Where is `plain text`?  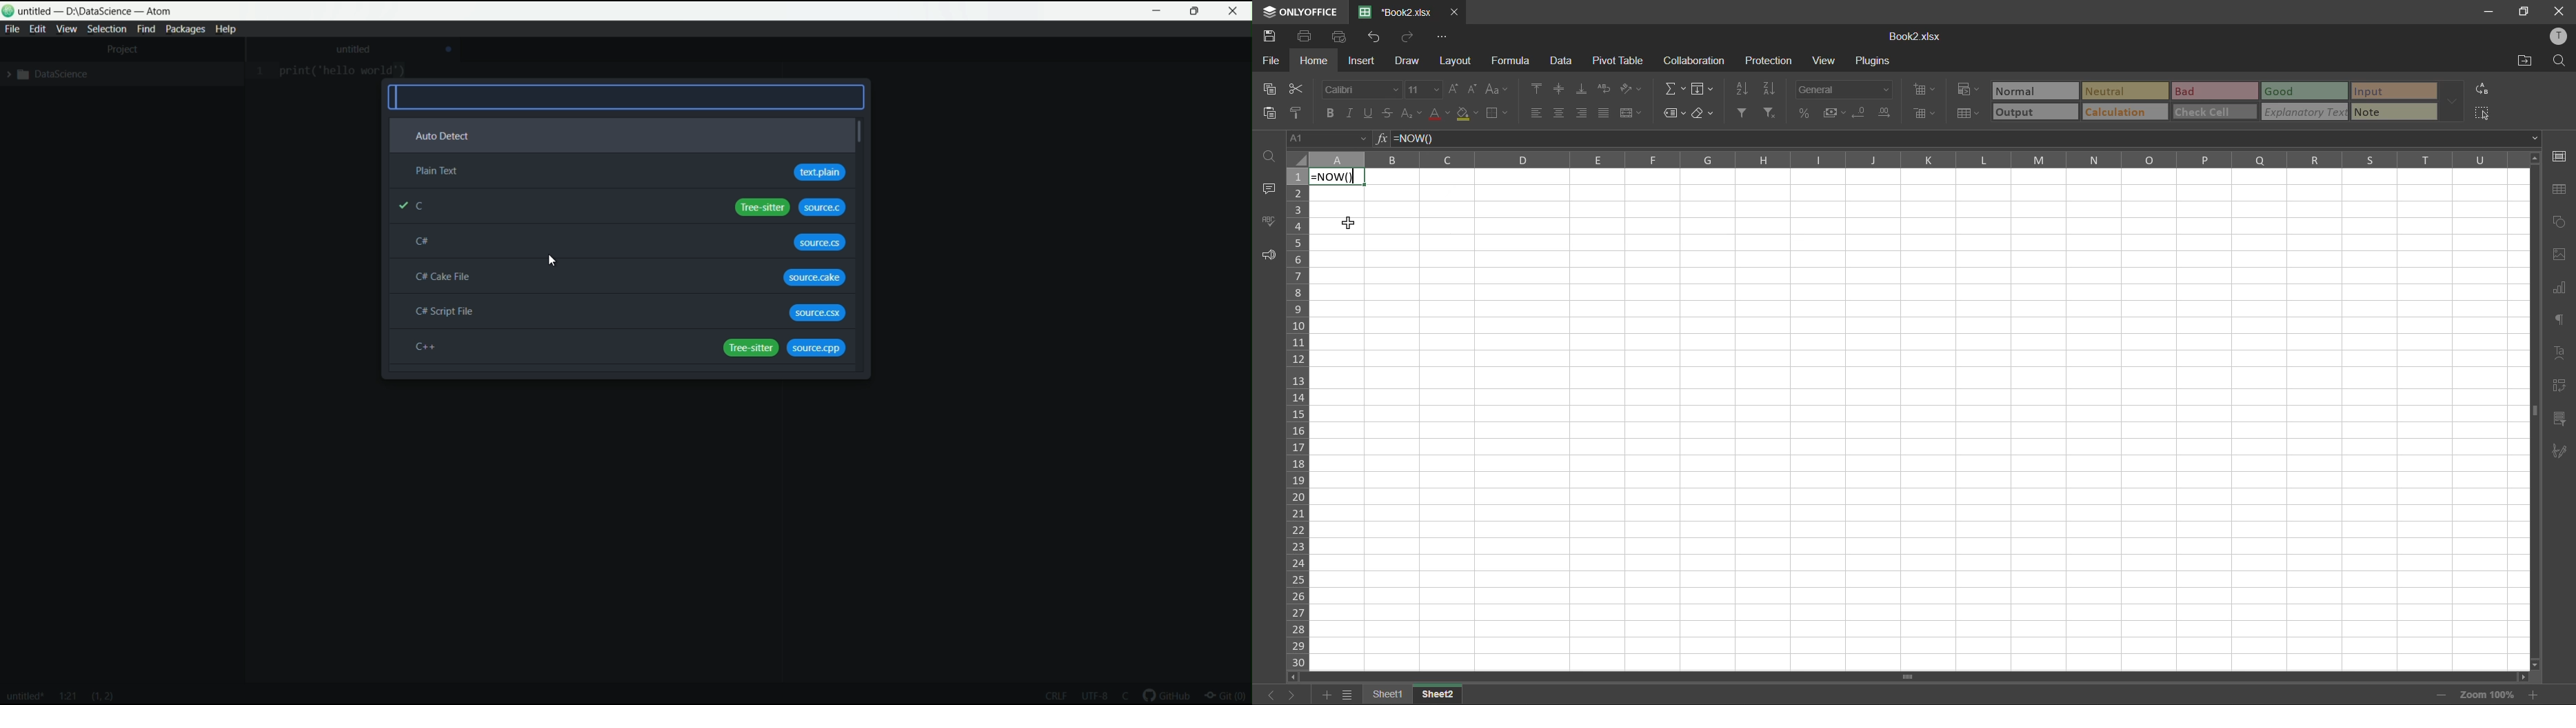 plain text is located at coordinates (437, 172).